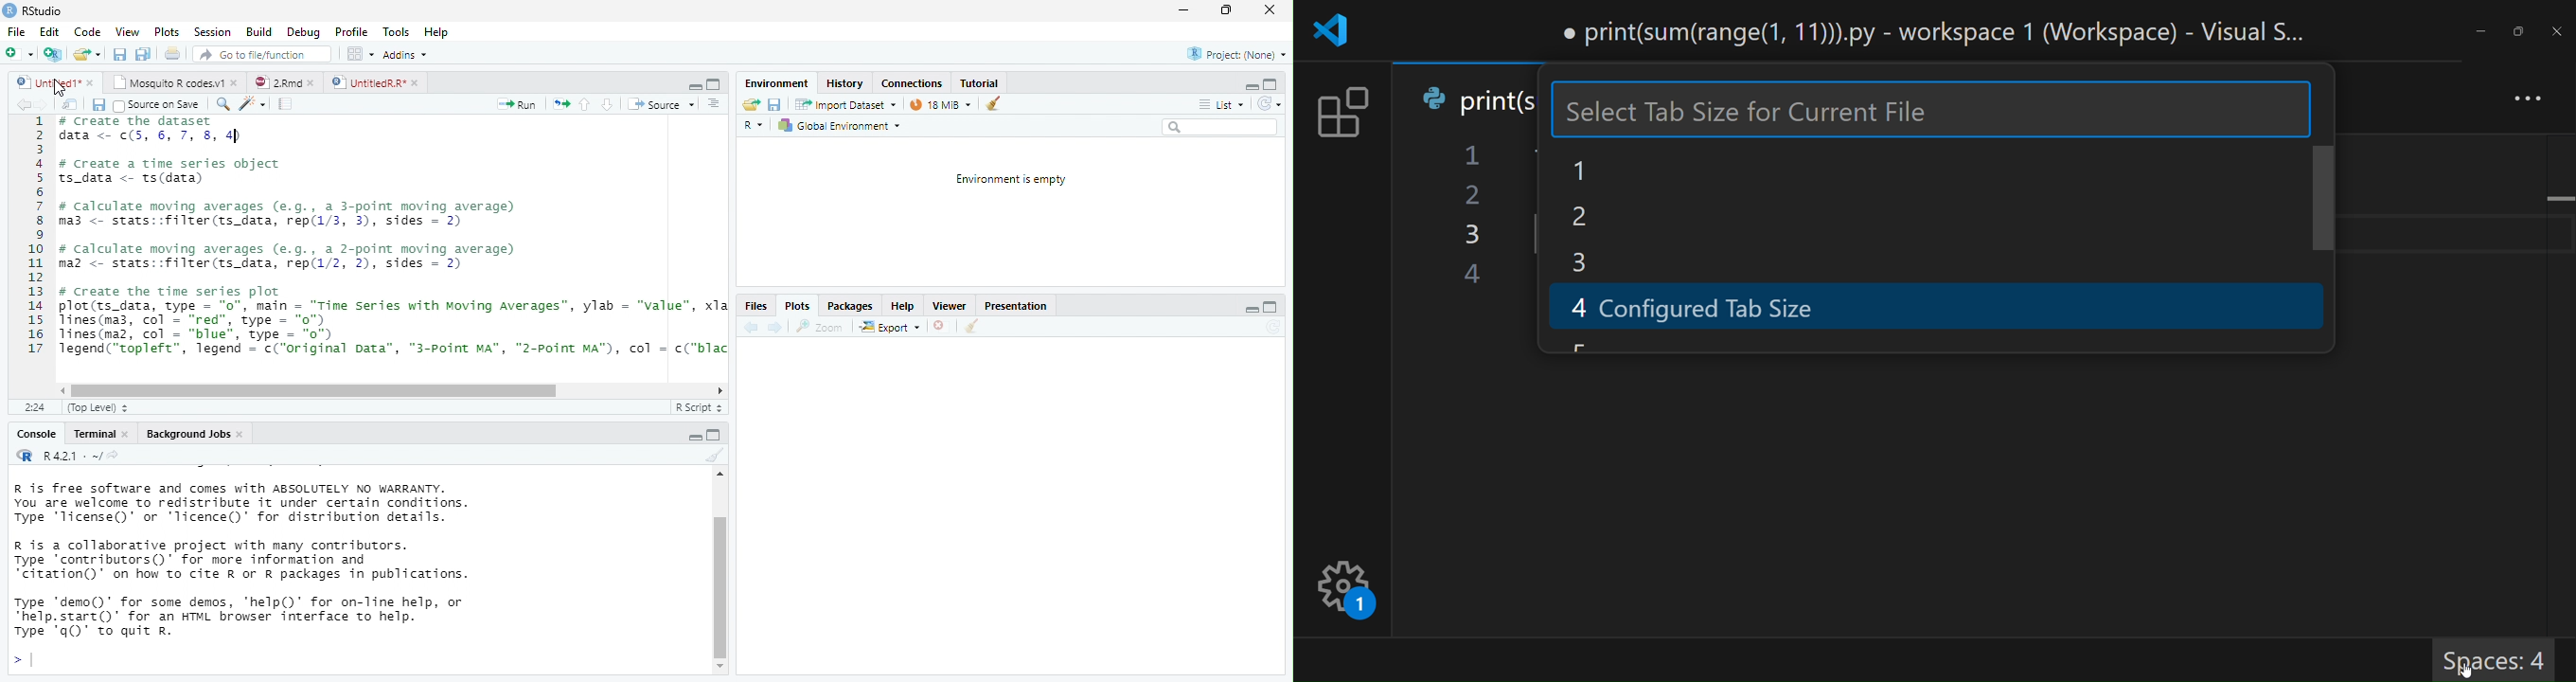 The image size is (2576, 700). What do you see at coordinates (1270, 83) in the screenshot?
I see `maximize` at bounding box center [1270, 83].